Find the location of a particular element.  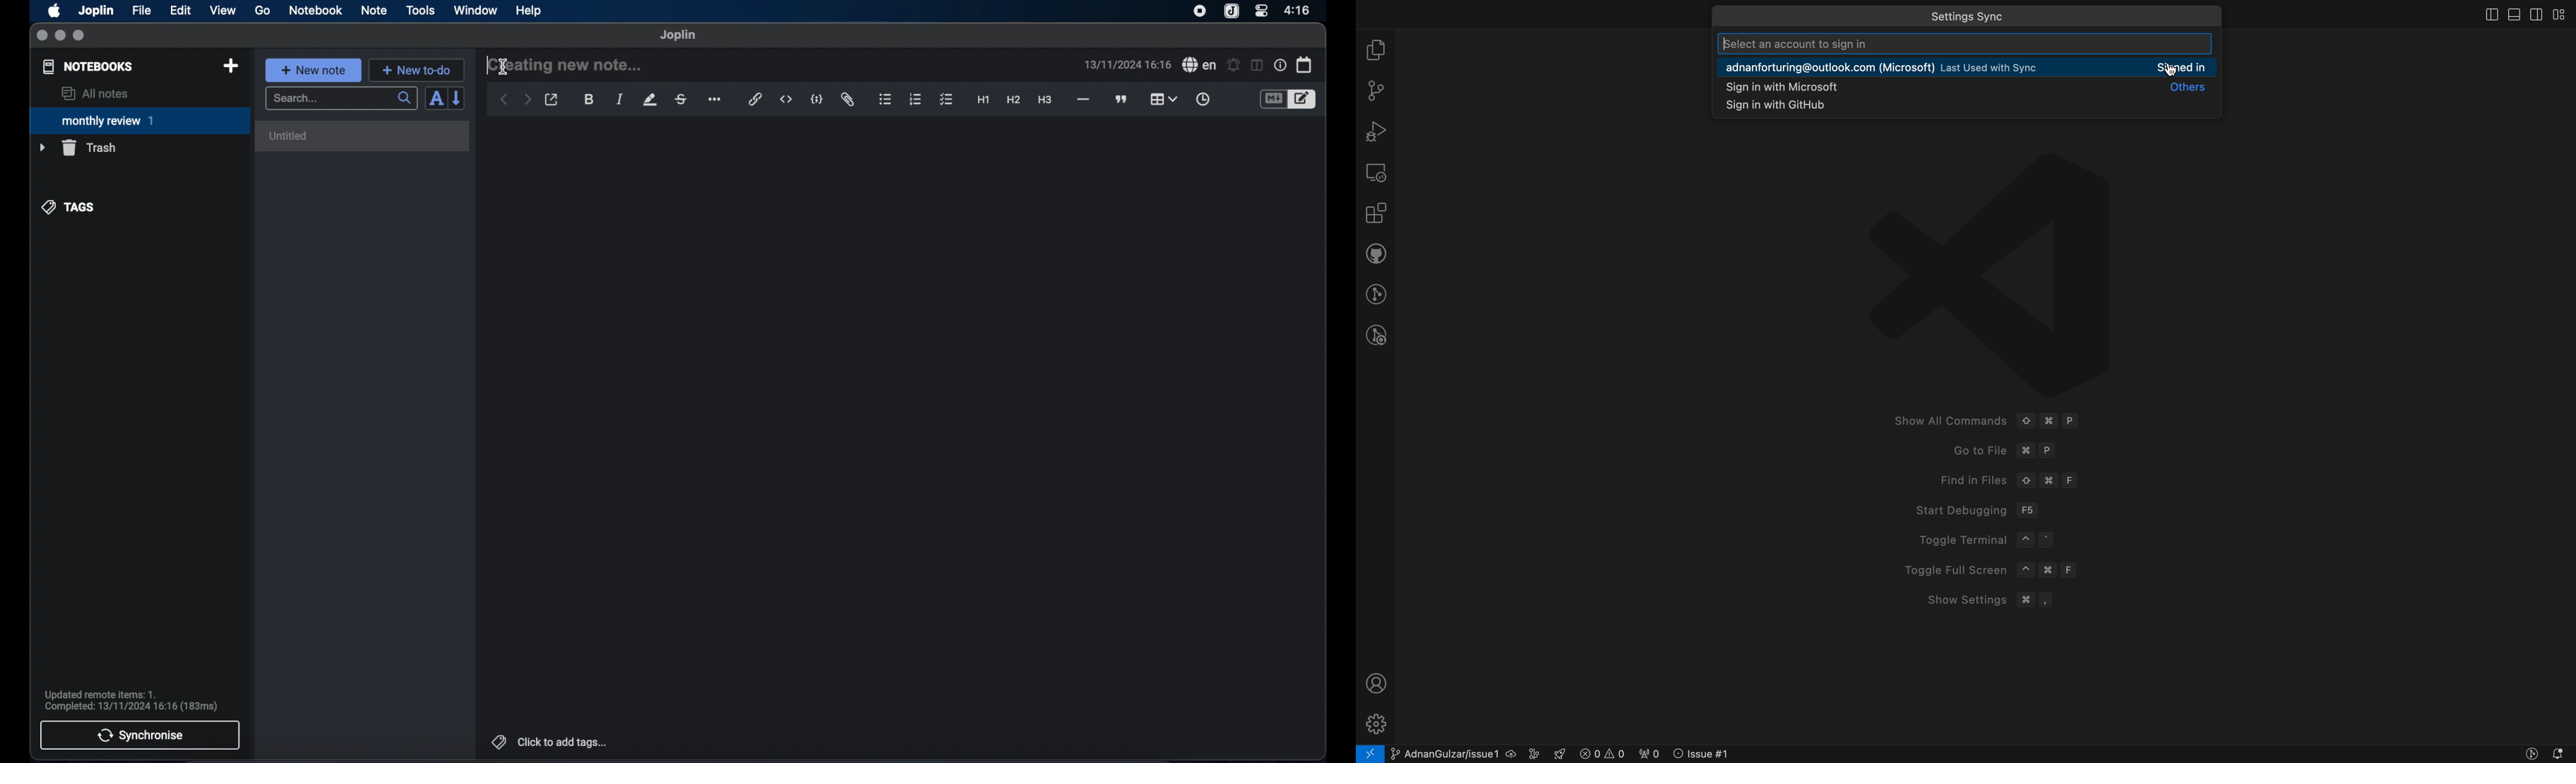

apple icon is located at coordinates (53, 11).